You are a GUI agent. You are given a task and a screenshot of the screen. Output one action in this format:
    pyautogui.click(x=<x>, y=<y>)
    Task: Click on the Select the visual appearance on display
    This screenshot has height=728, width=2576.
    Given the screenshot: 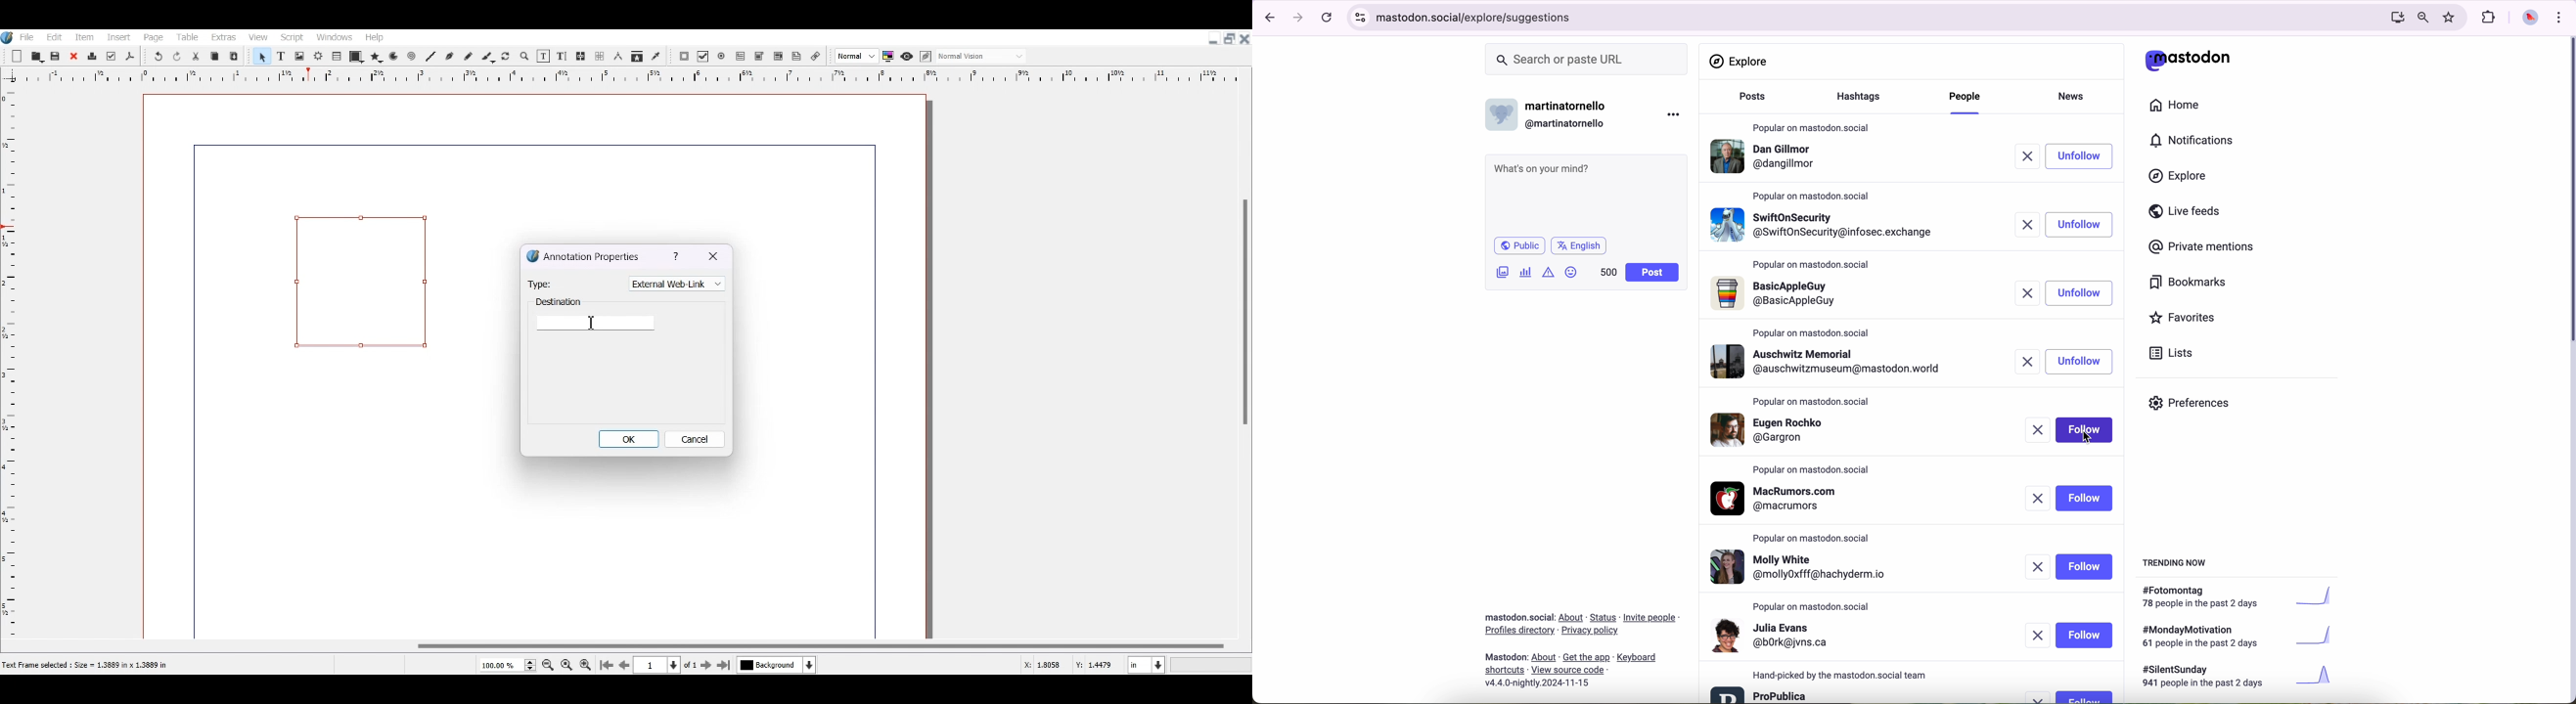 What is the action you would take?
    pyautogui.click(x=982, y=55)
    